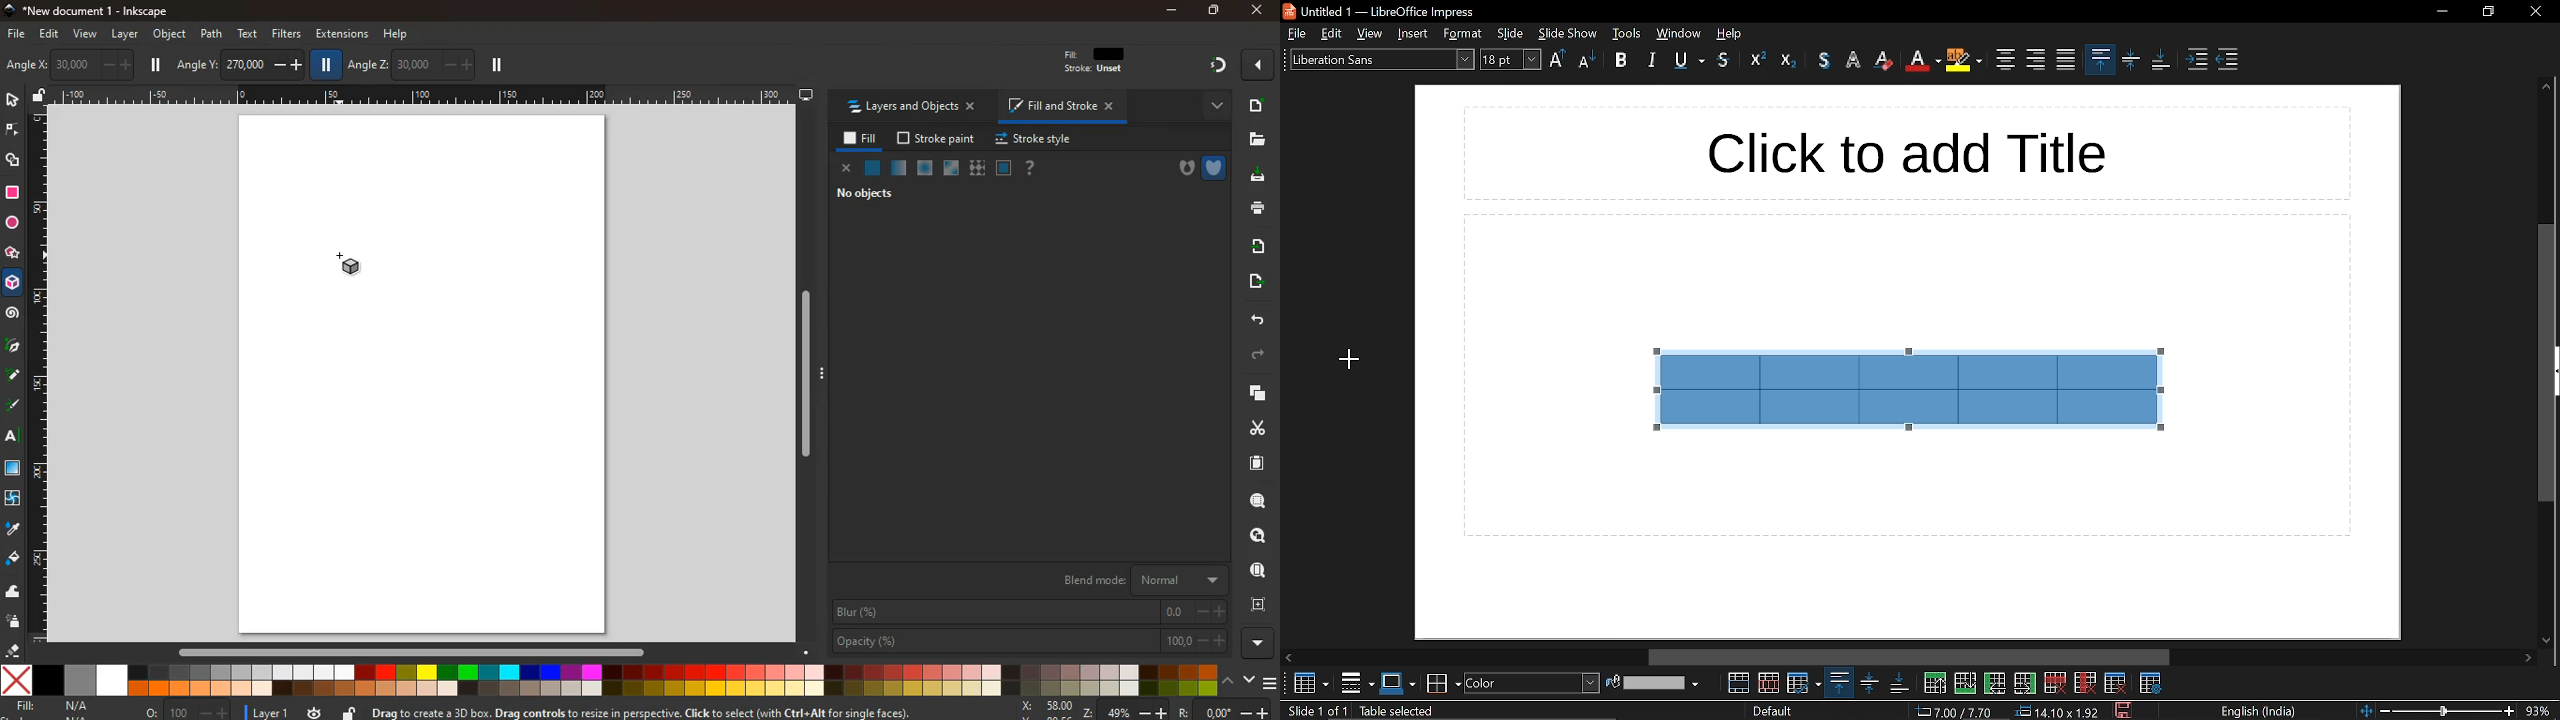 This screenshot has height=728, width=2576. Describe the element at coordinates (1252, 246) in the screenshot. I see `receive` at that location.